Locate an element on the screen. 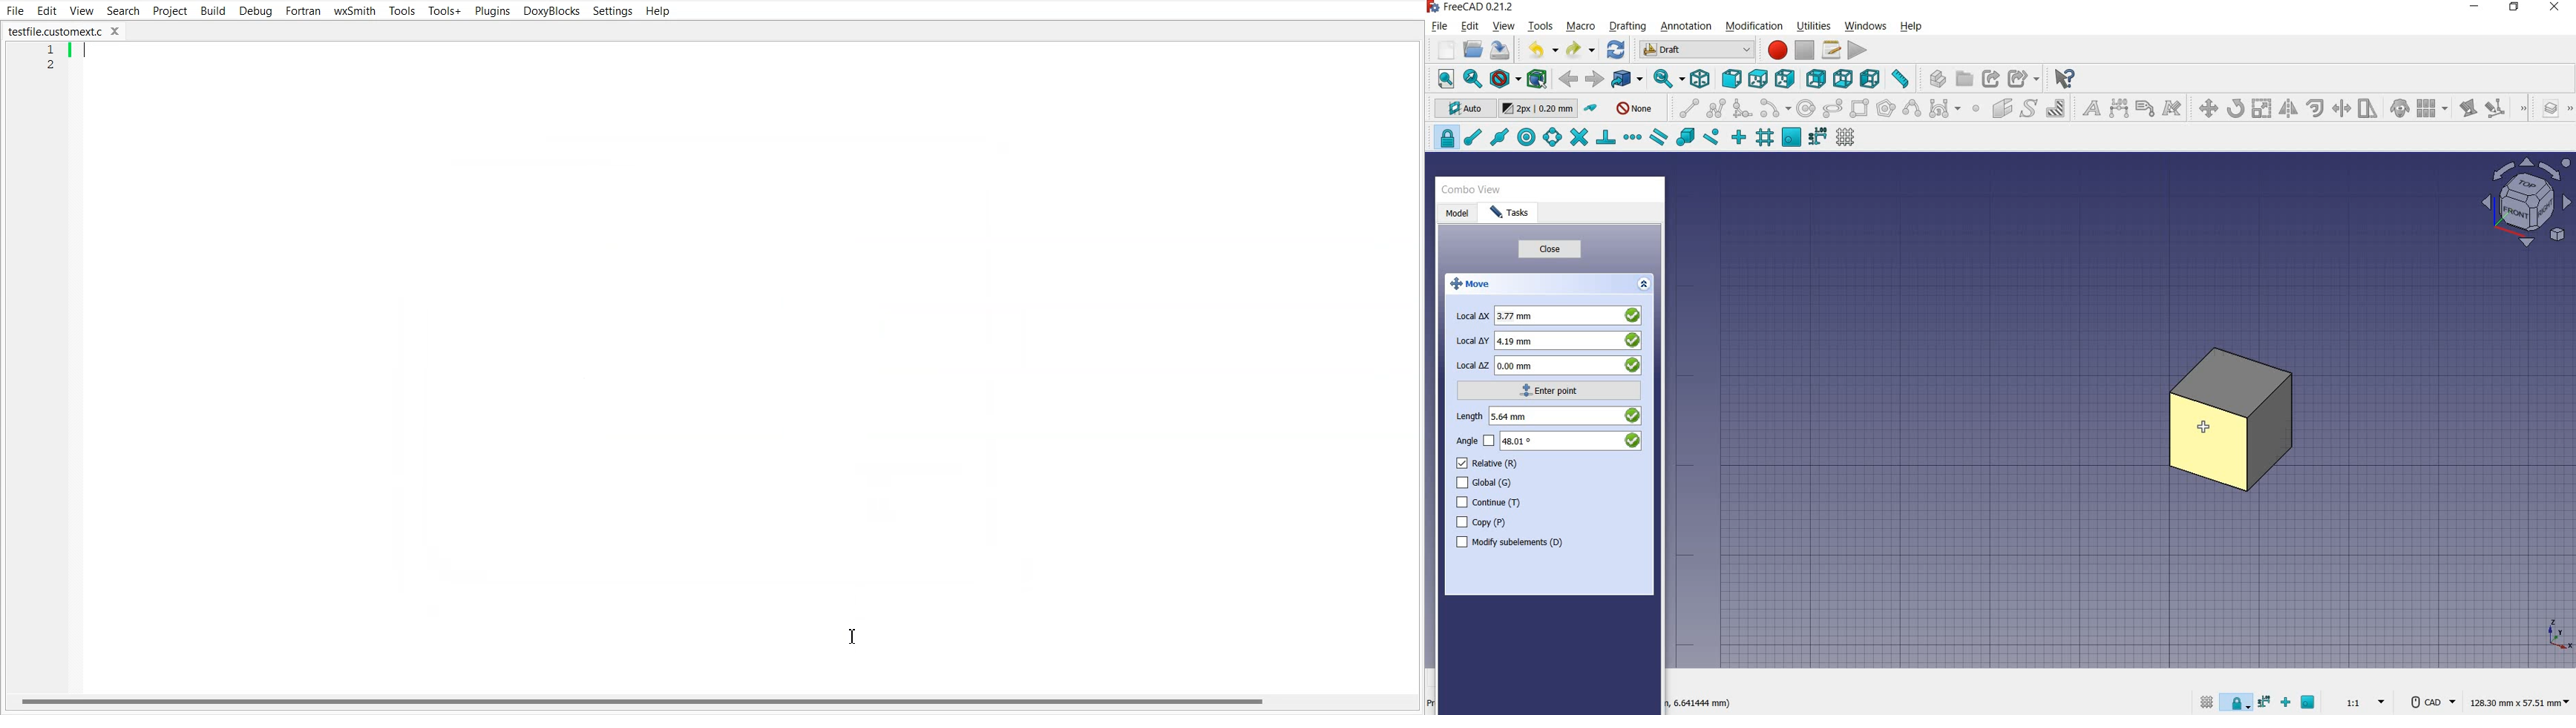 The image size is (2576, 728). back is located at coordinates (1569, 79).